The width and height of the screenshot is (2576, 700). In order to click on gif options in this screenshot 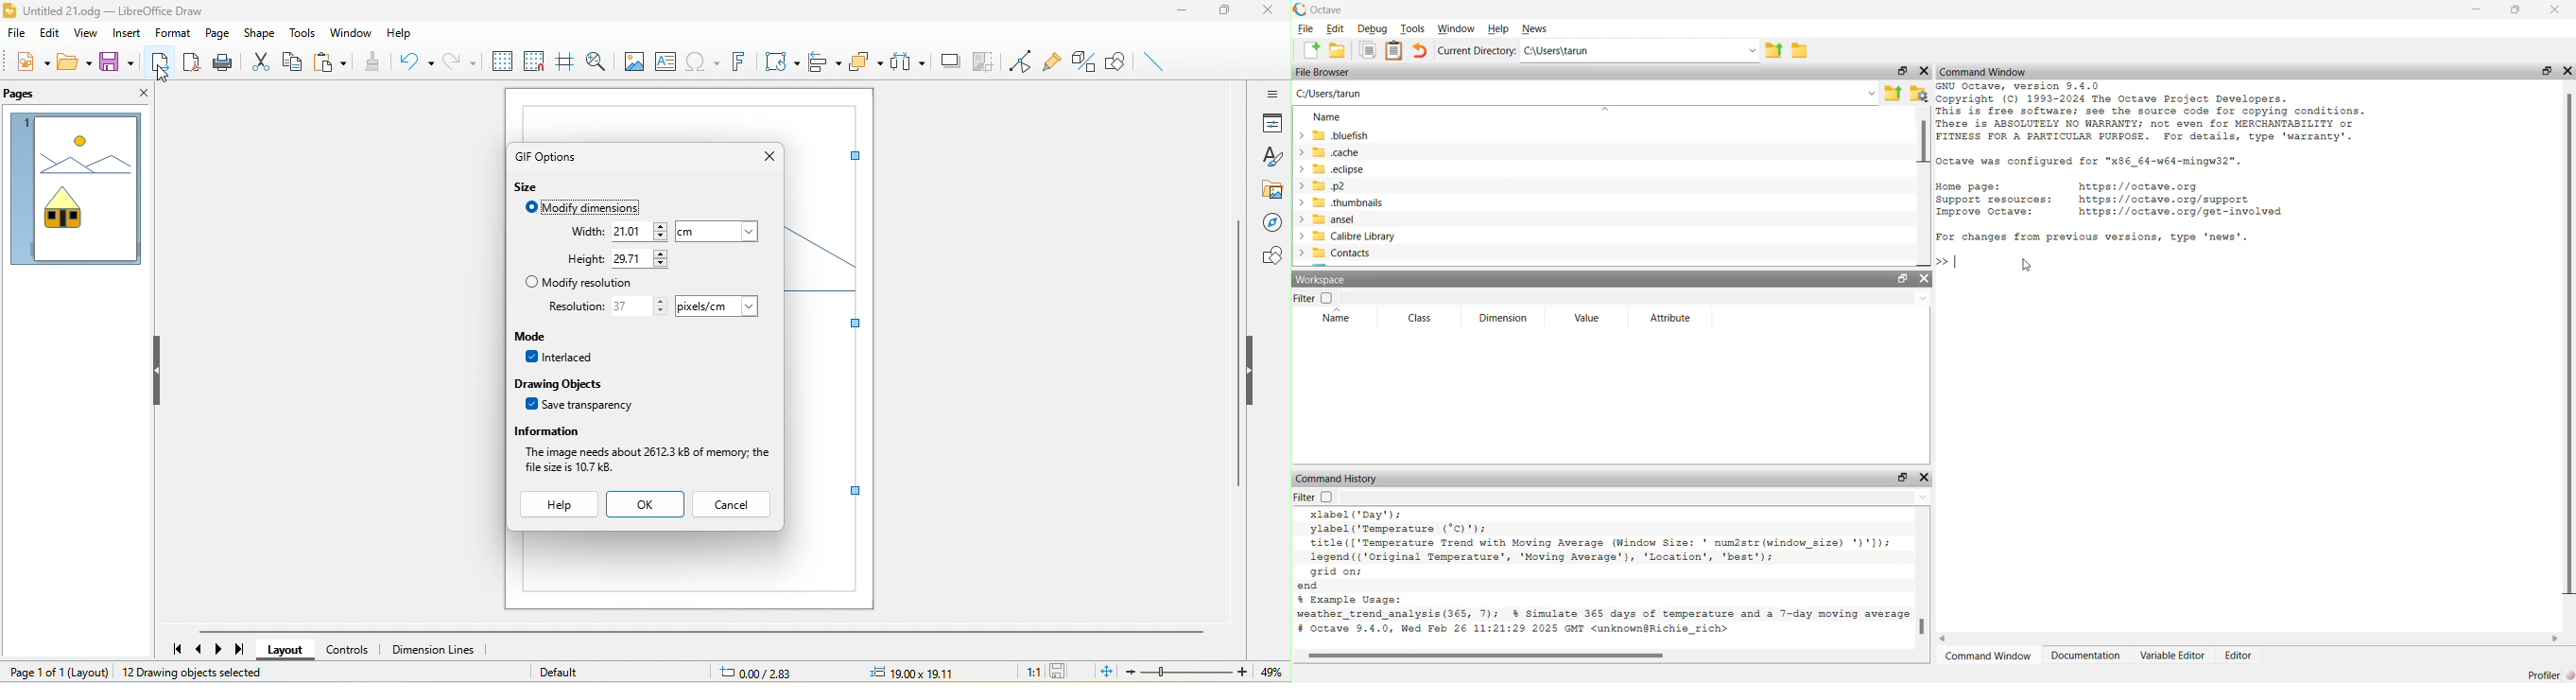, I will do `click(549, 156)`.